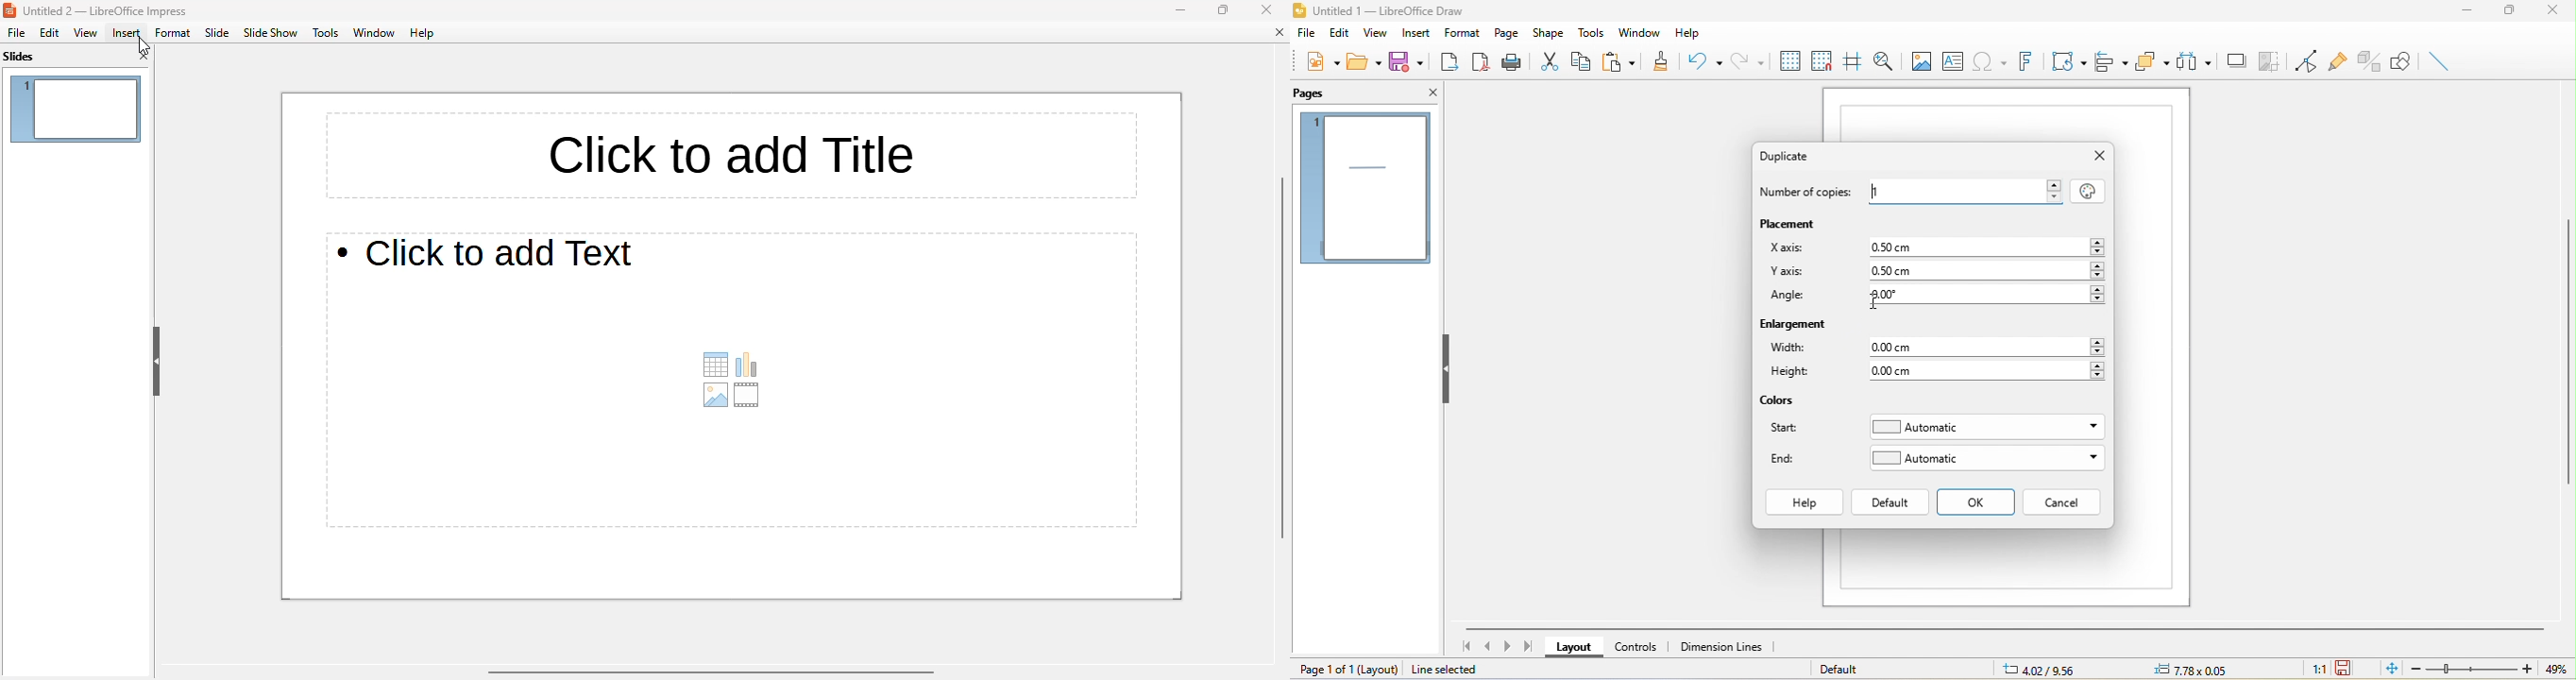 Image resolution: width=2576 pixels, height=700 pixels. What do you see at coordinates (422, 32) in the screenshot?
I see `help` at bounding box center [422, 32].